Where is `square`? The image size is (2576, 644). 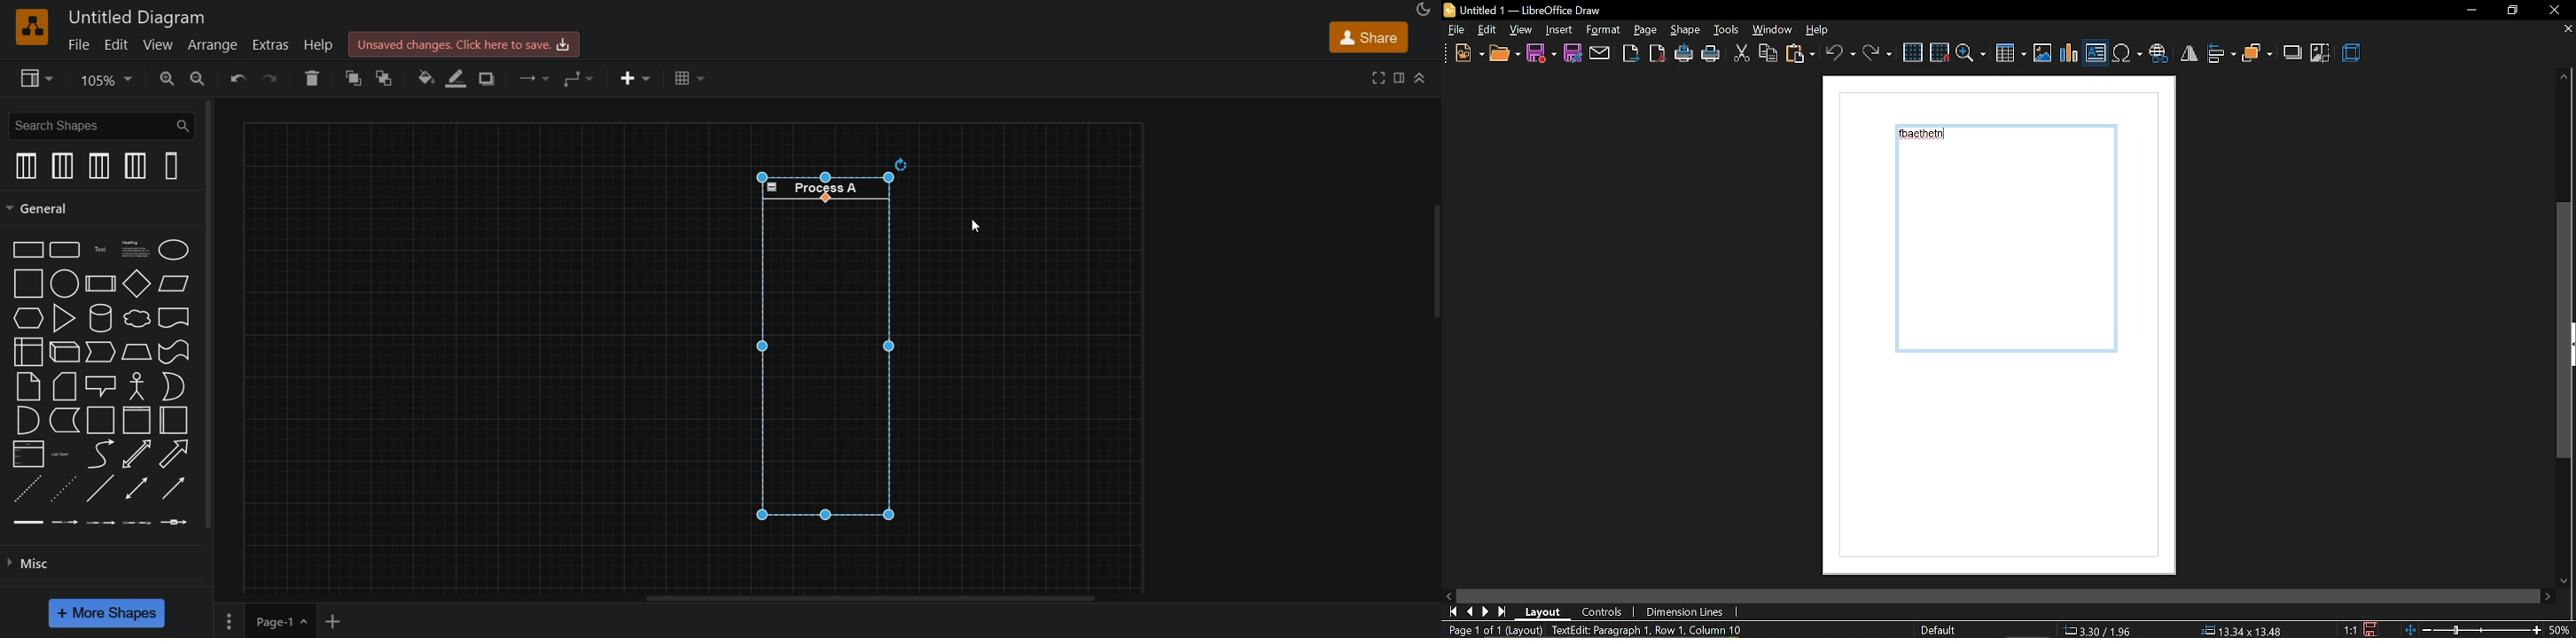
square is located at coordinates (26, 284).